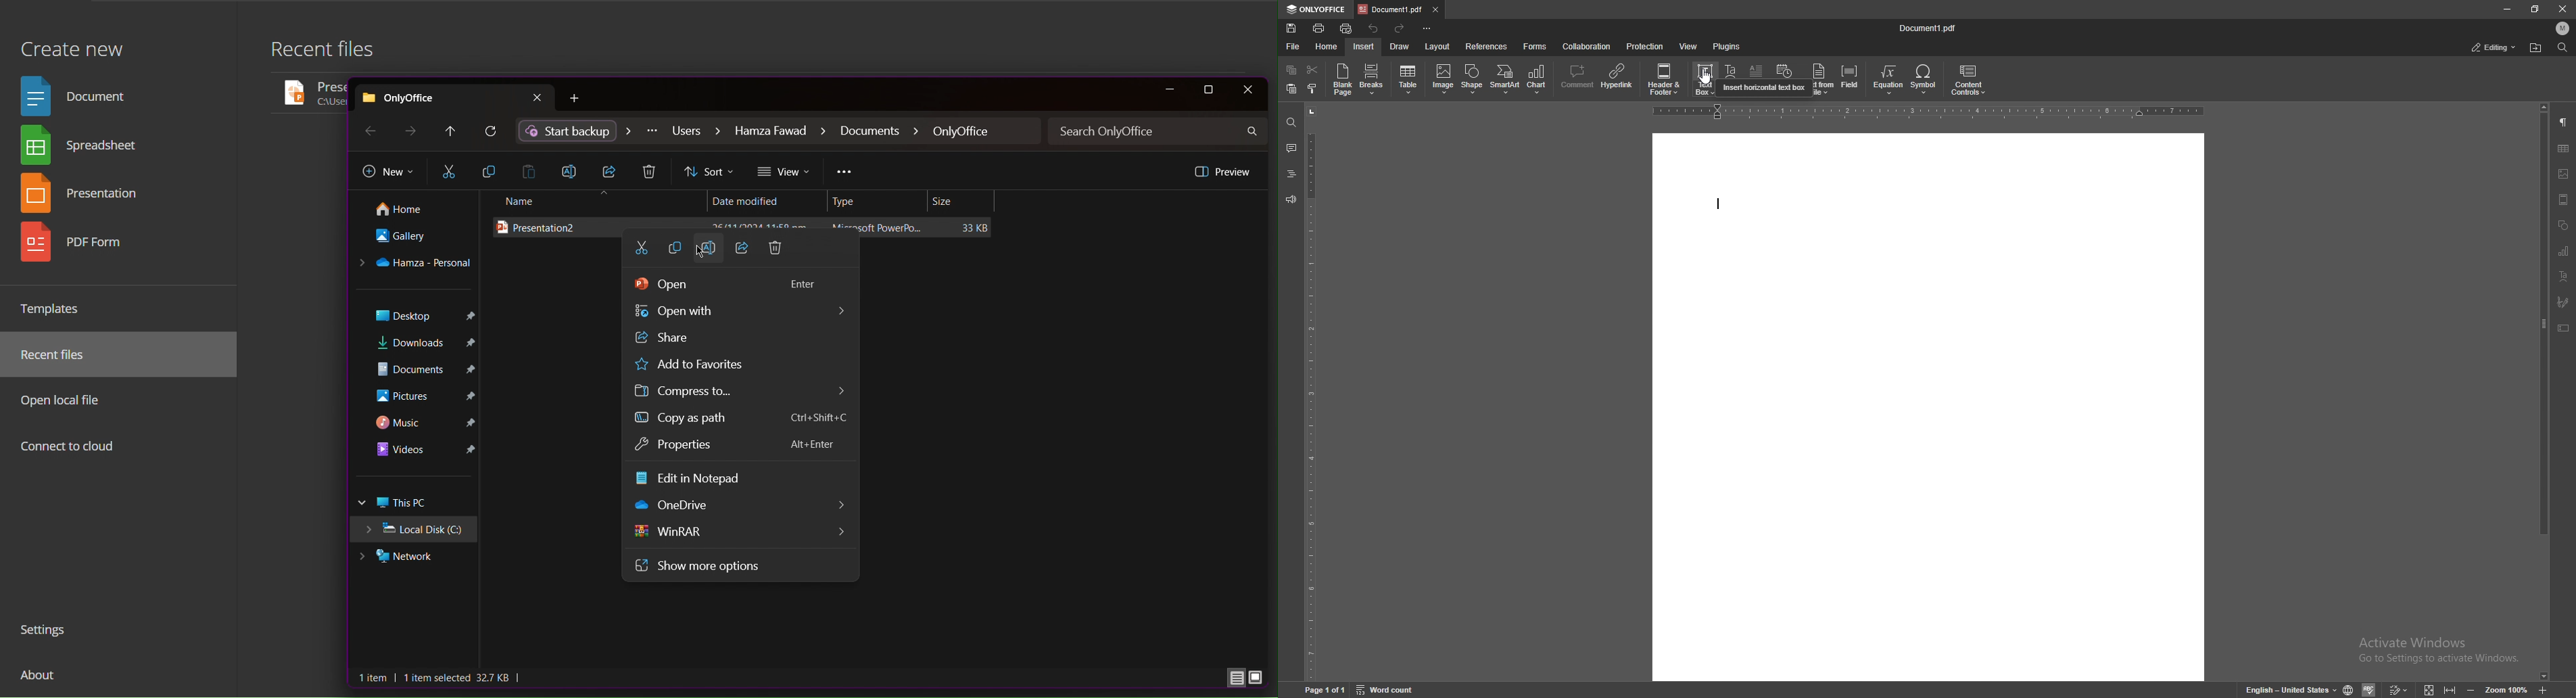 The width and height of the screenshot is (2576, 700). Describe the element at coordinates (1487, 47) in the screenshot. I see `references` at that location.